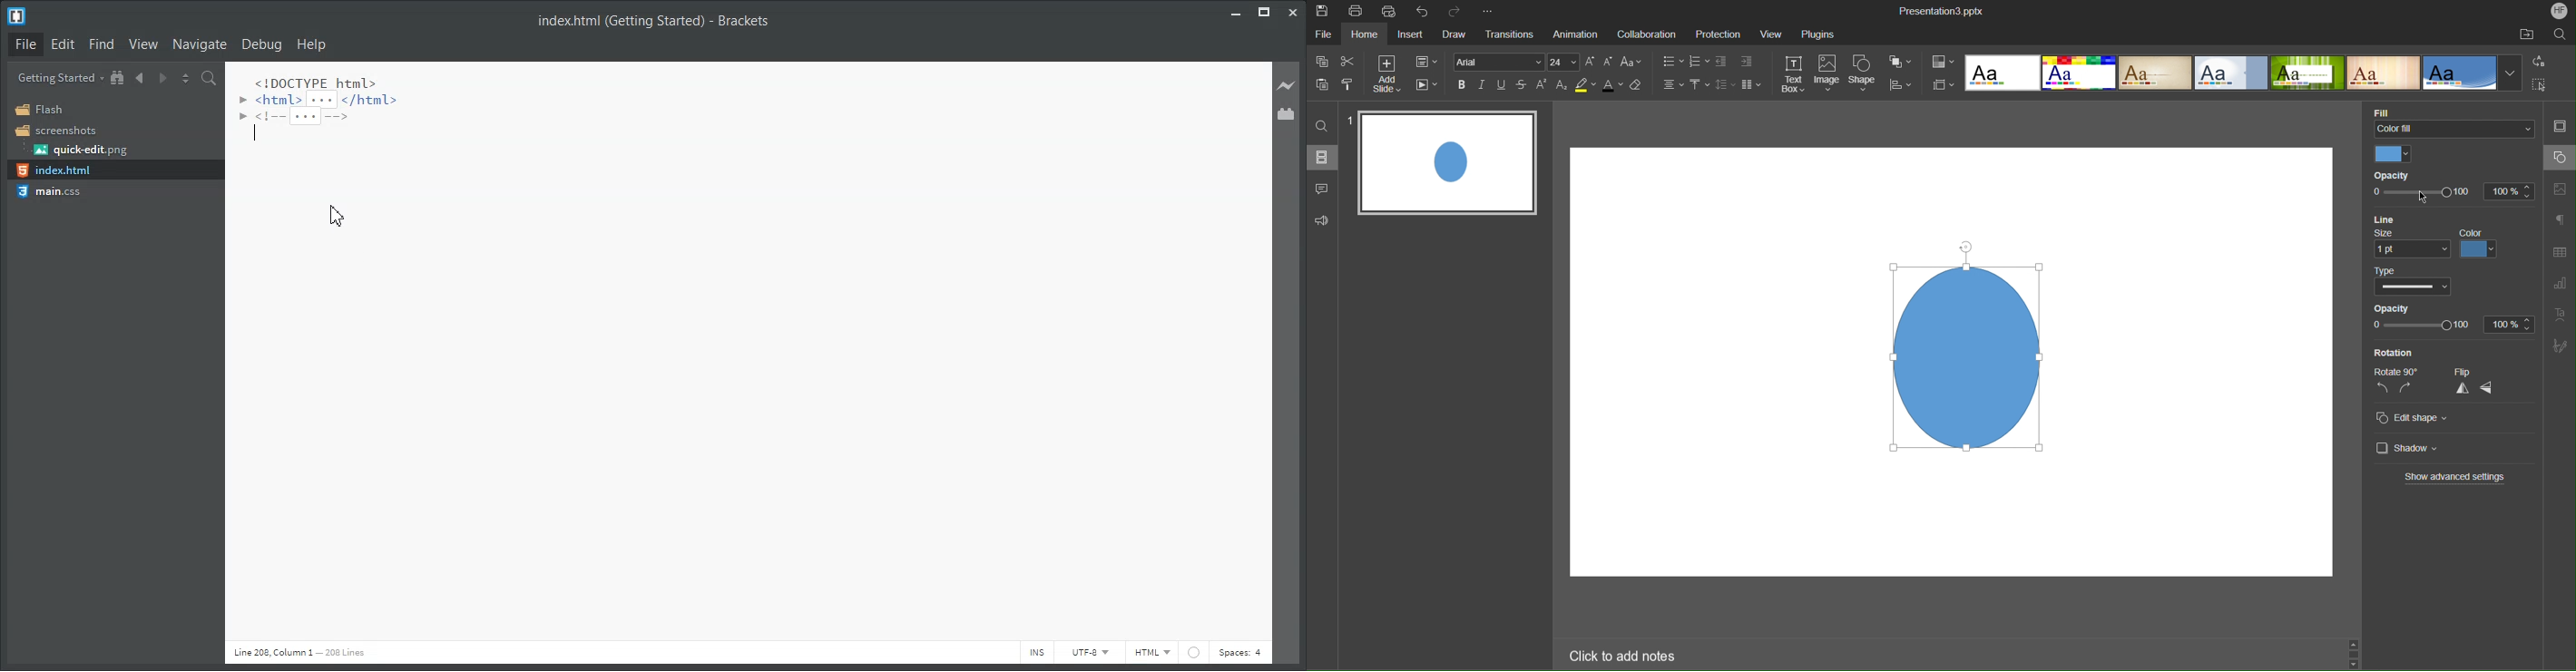 This screenshot has width=2576, height=672. Describe the element at coordinates (2561, 11) in the screenshot. I see `Account` at that location.